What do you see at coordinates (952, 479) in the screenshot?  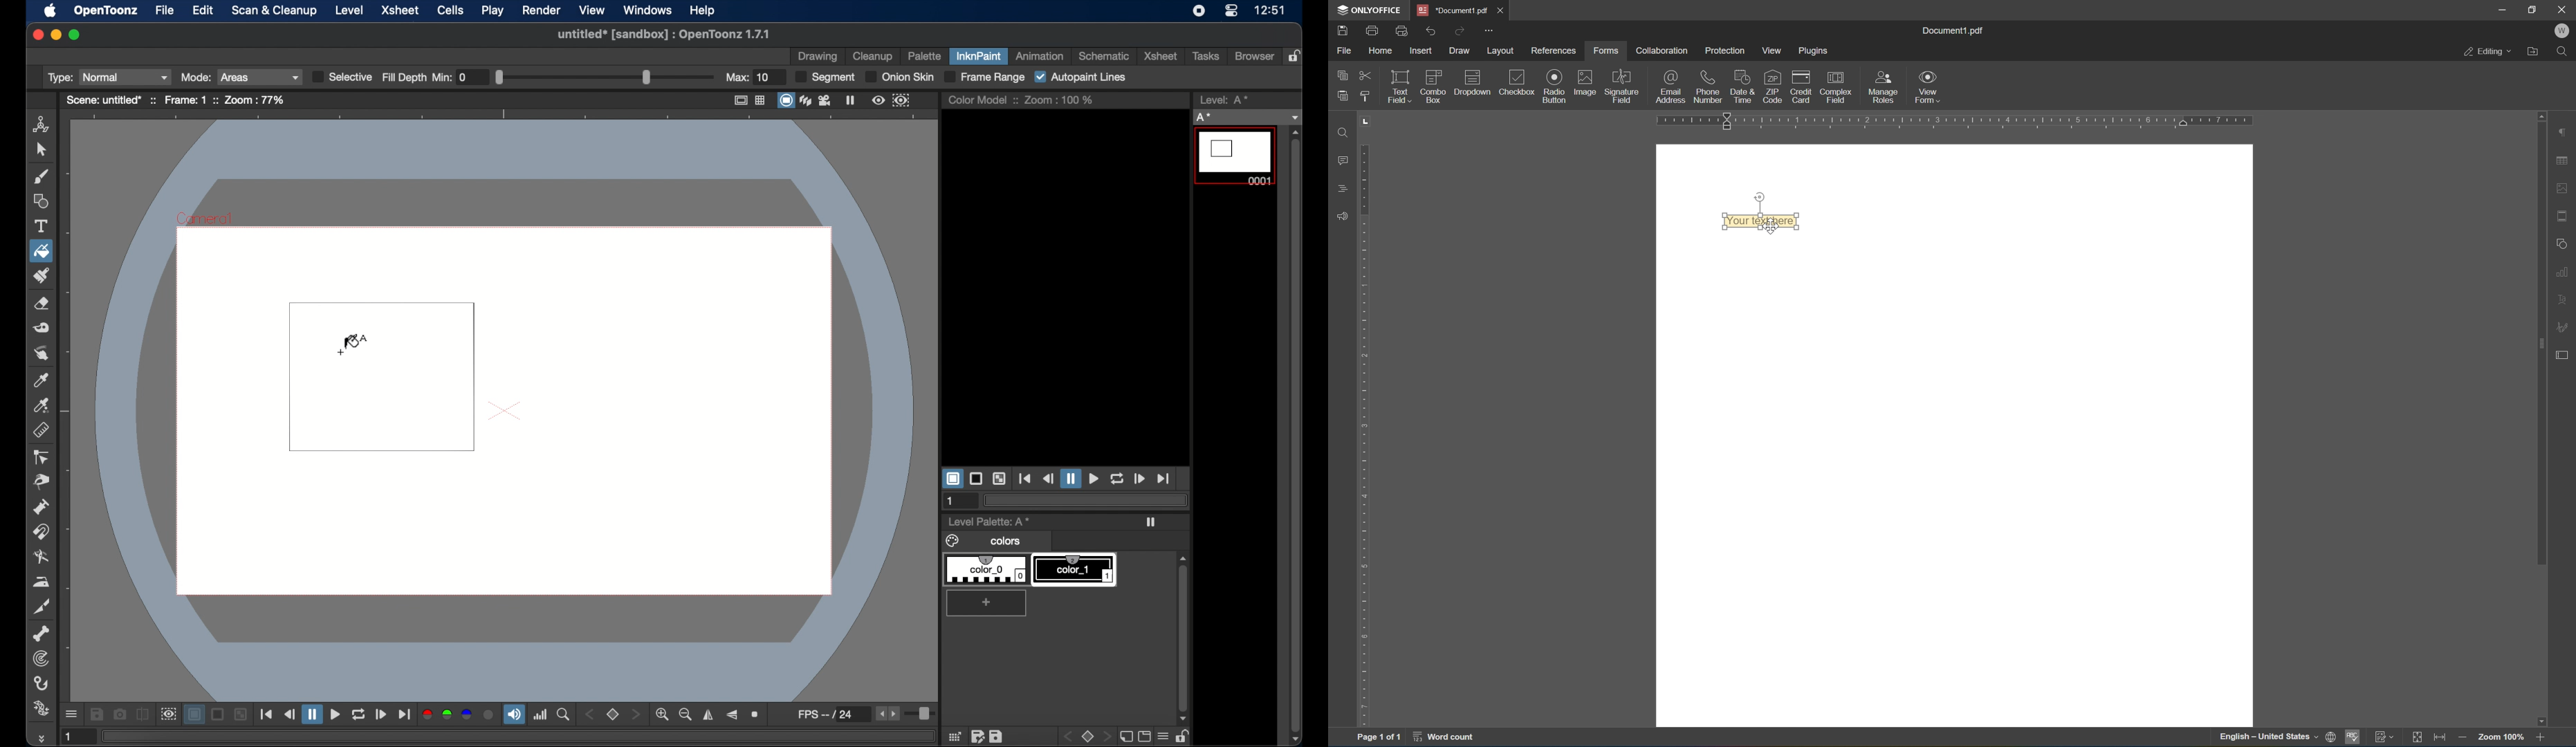 I see `white background` at bounding box center [952, 479].